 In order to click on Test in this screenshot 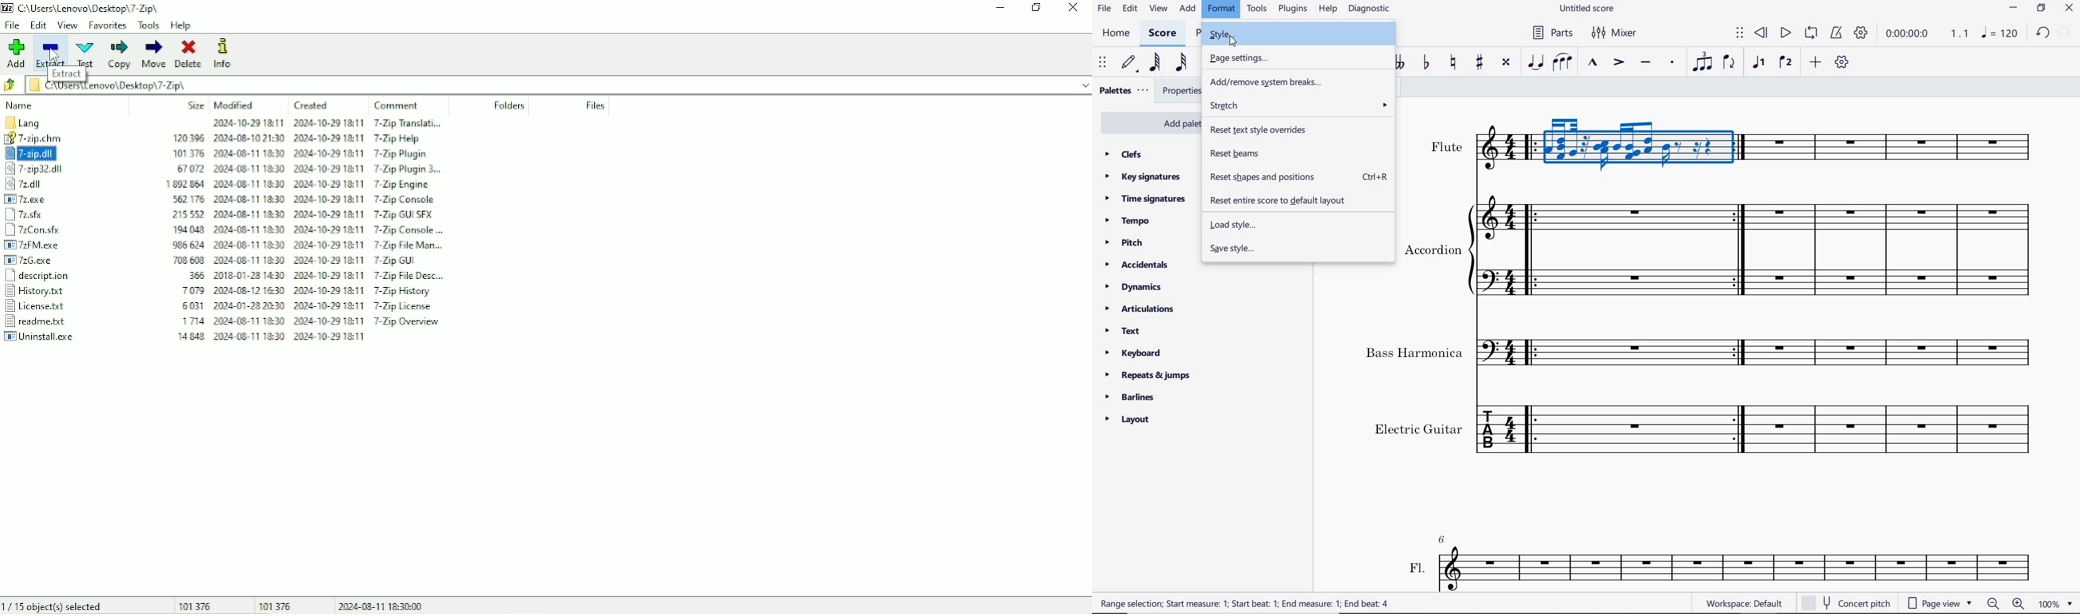, I will do `click(86, 54)`.